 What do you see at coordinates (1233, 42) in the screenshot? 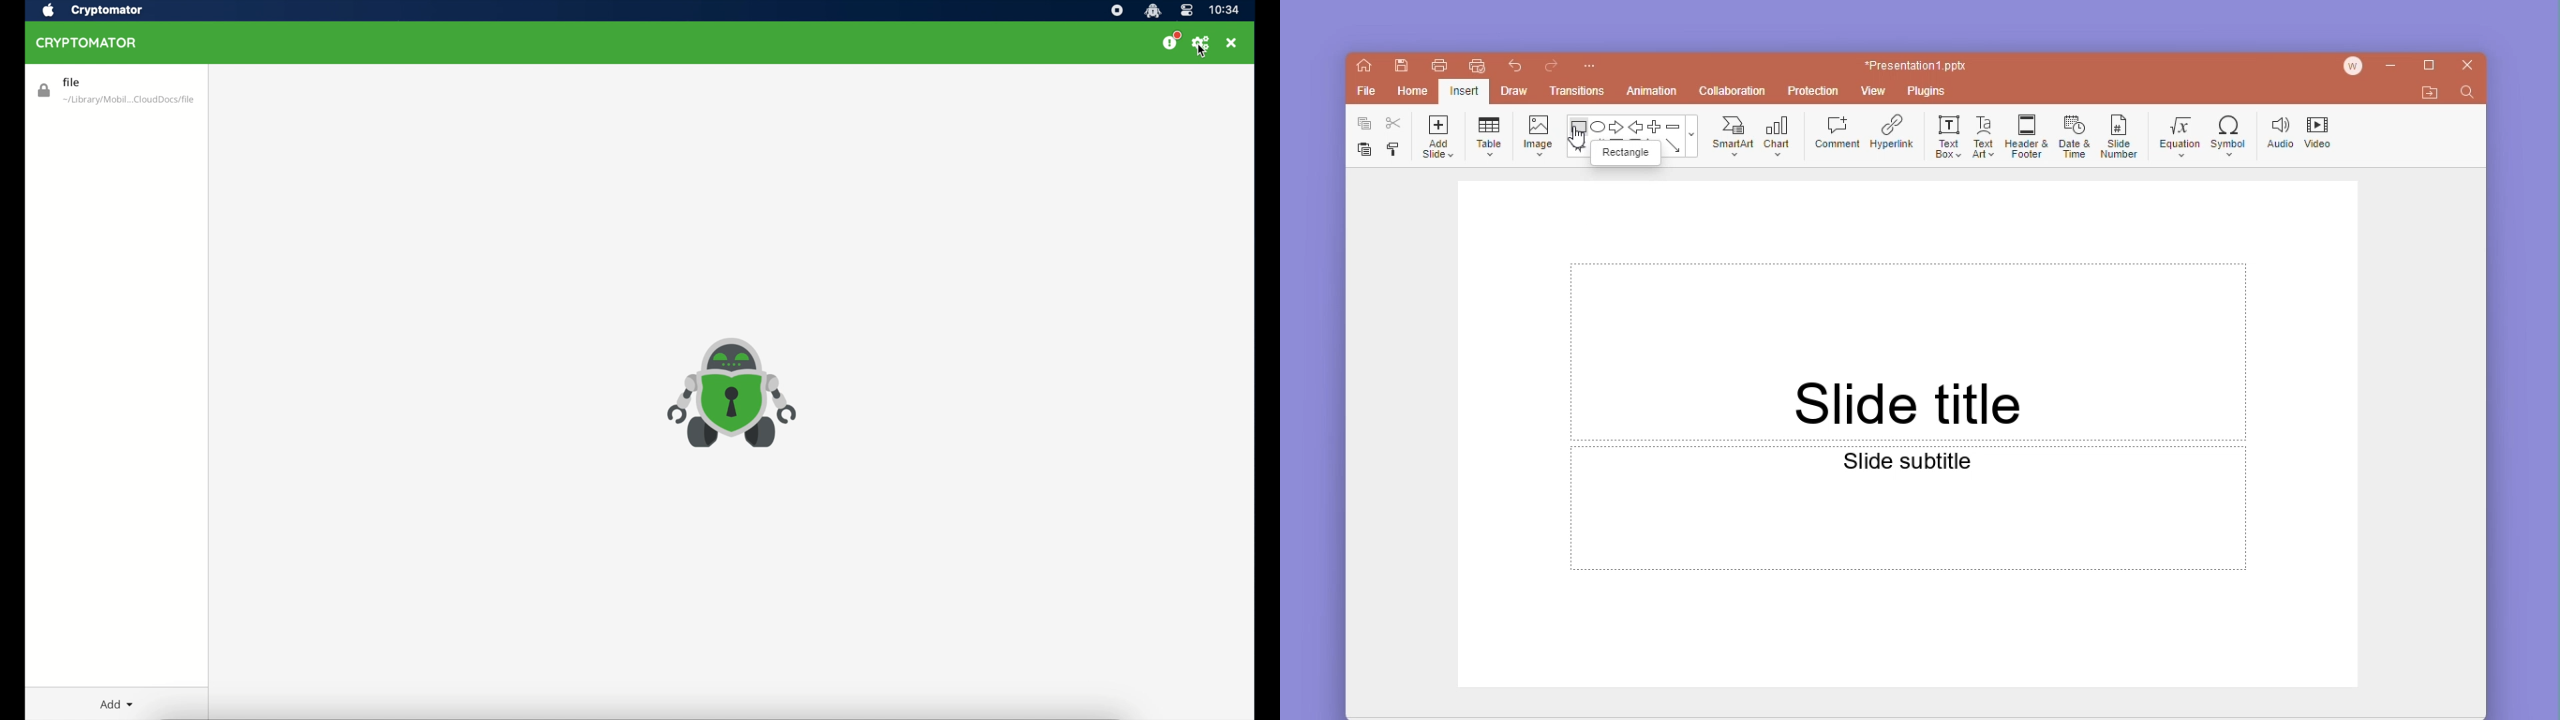
I see `close` at bounding box center [1233, 42].